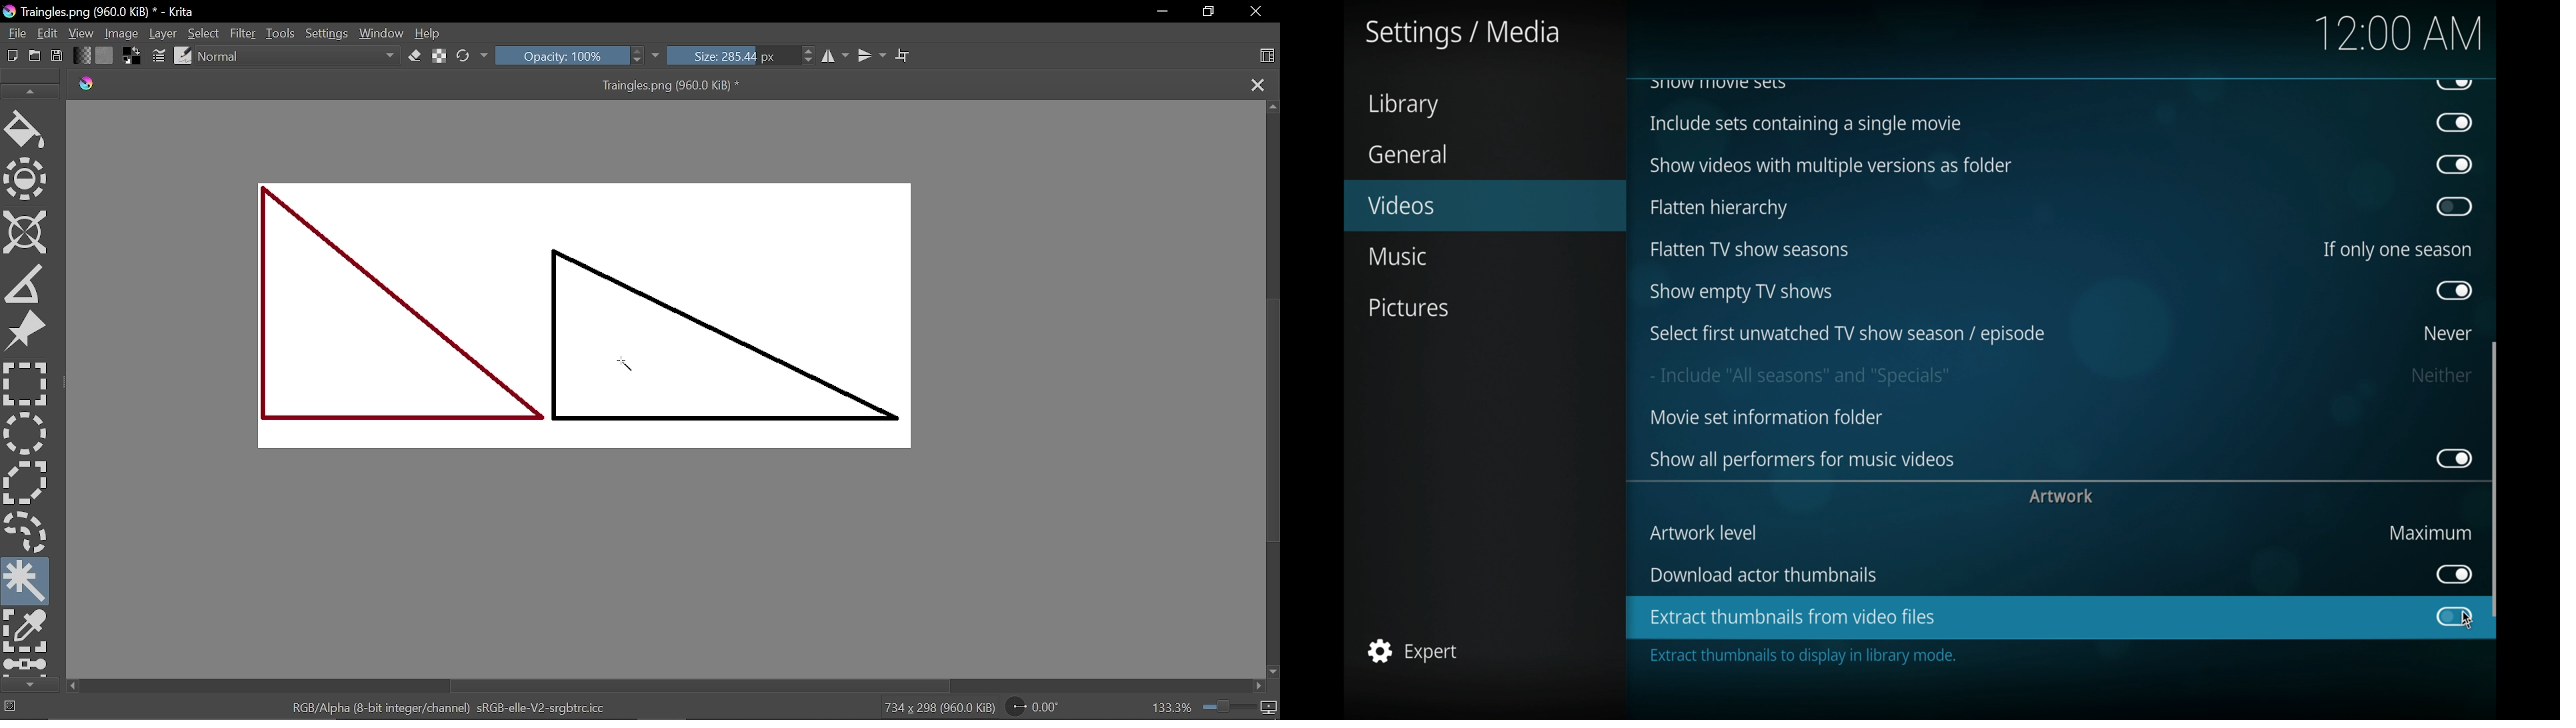 This screenshot has width=2576, height=728. What do you see at coordinates (1805, 657) in the screenshot?
I see `extract thumbnails to display in library mode` at bounding box center [1805, 657].